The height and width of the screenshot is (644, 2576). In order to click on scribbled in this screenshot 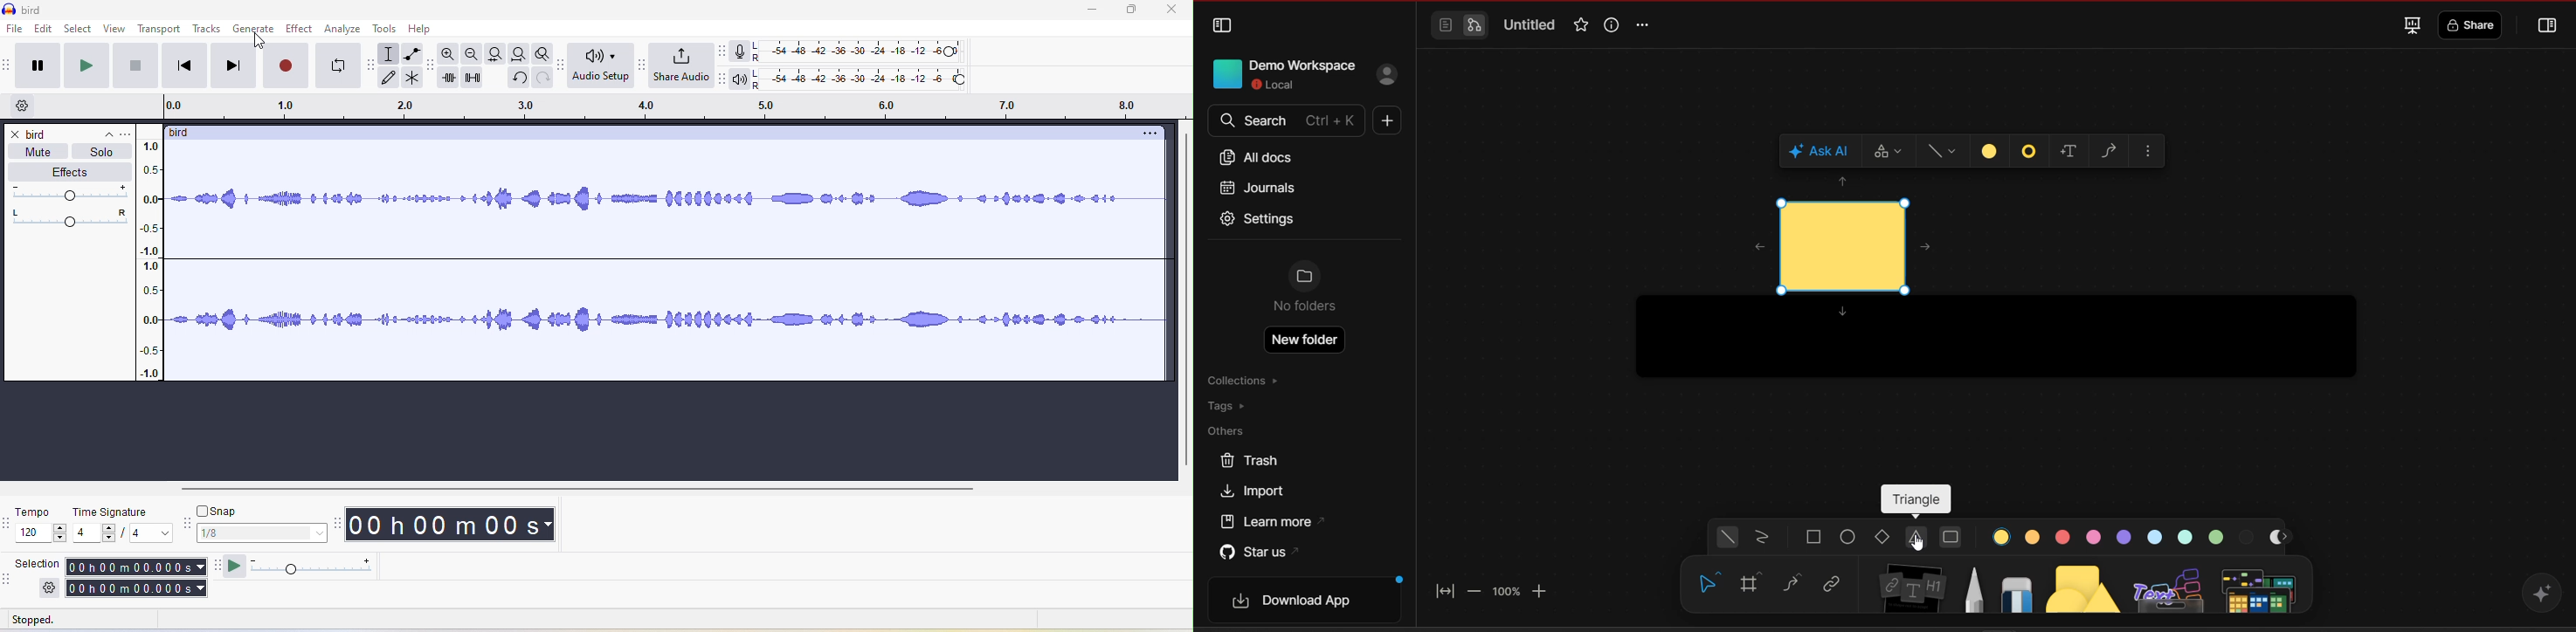, I will do `click(1762, 538)`.